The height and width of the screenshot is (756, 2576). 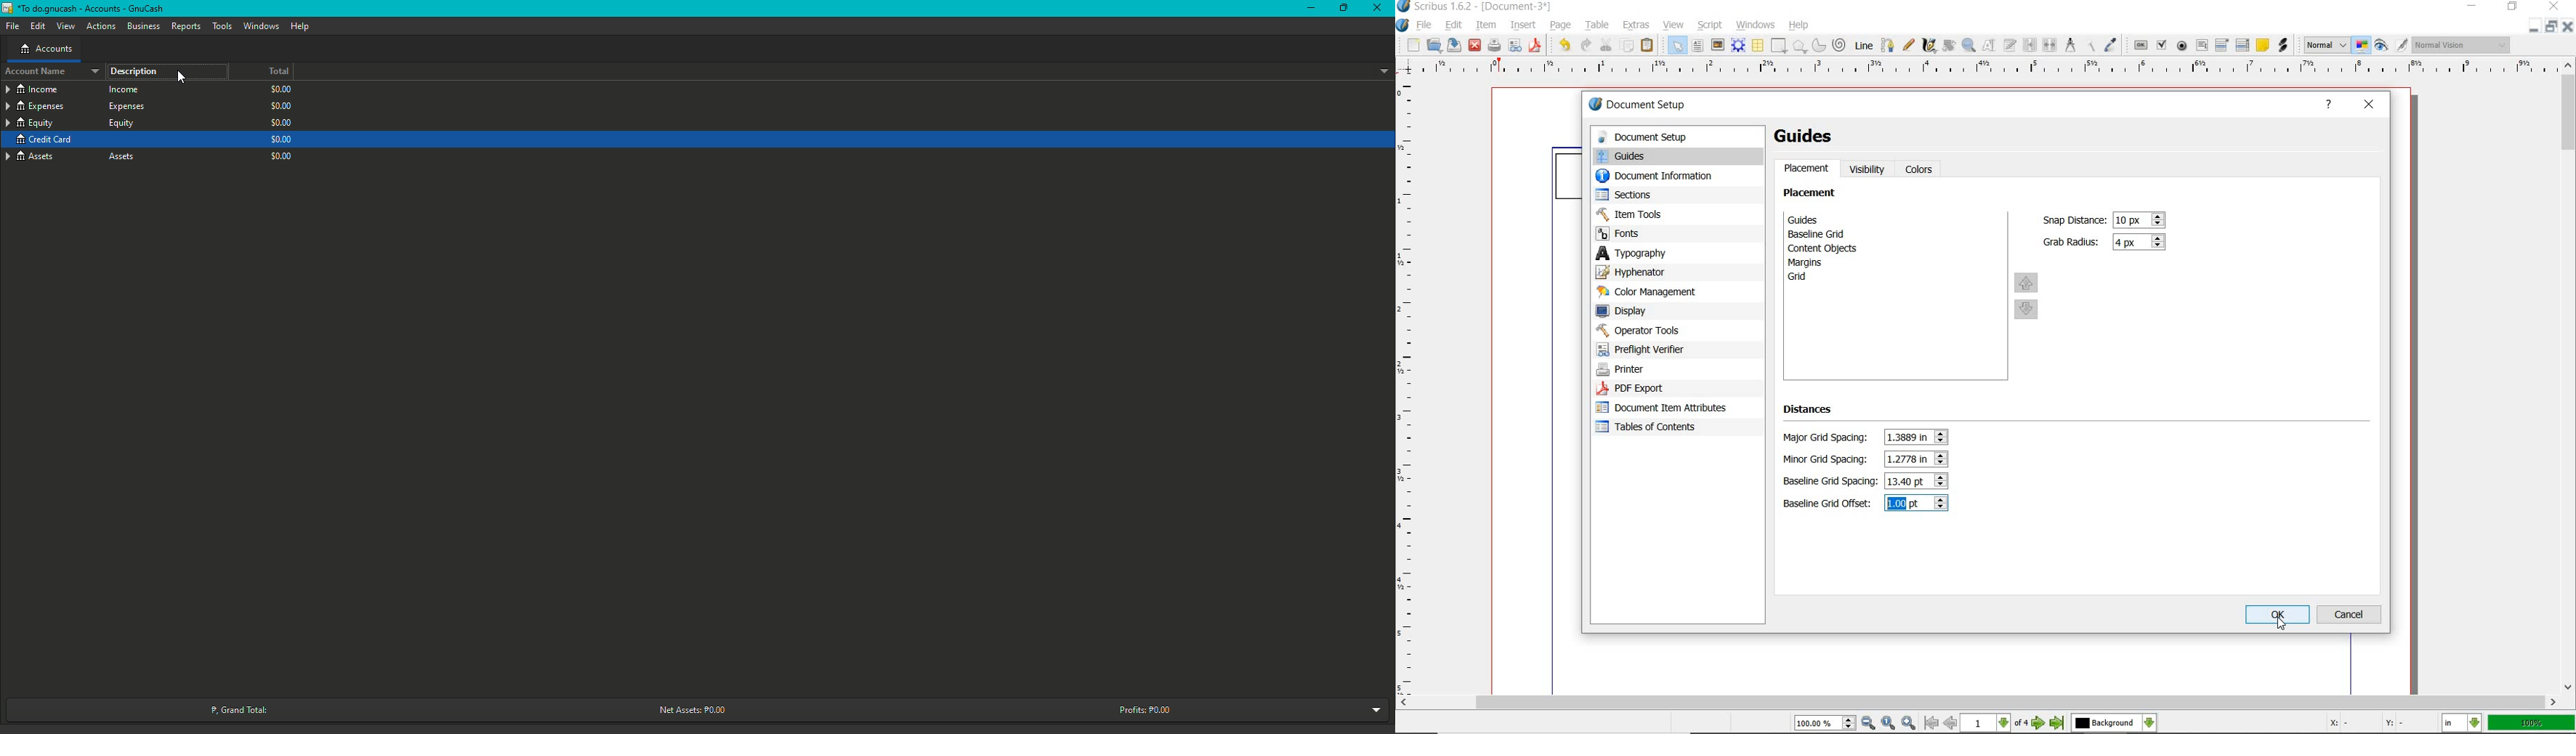 I want to click on Cursor, so click(x=2281, y=625).